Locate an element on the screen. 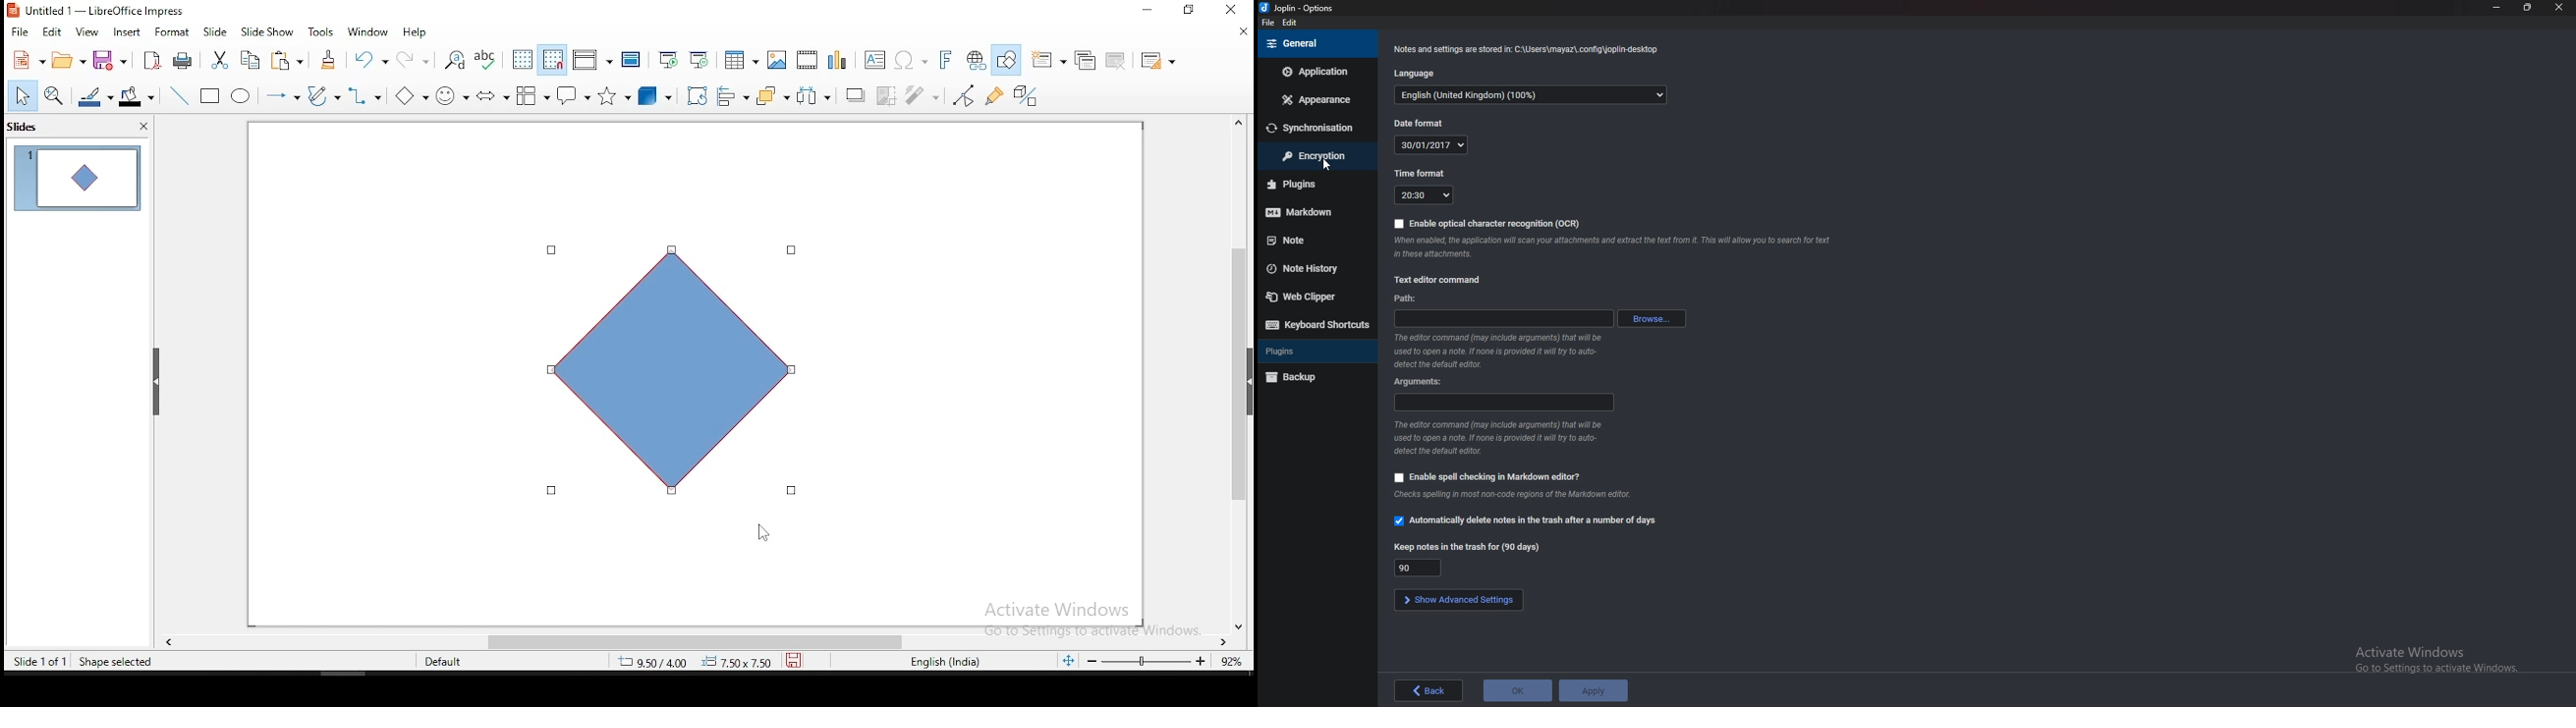 This screenshot has height=728, width=2576. 9.50/4.00 7.50x7.50 is located at coordinates (687, 663).